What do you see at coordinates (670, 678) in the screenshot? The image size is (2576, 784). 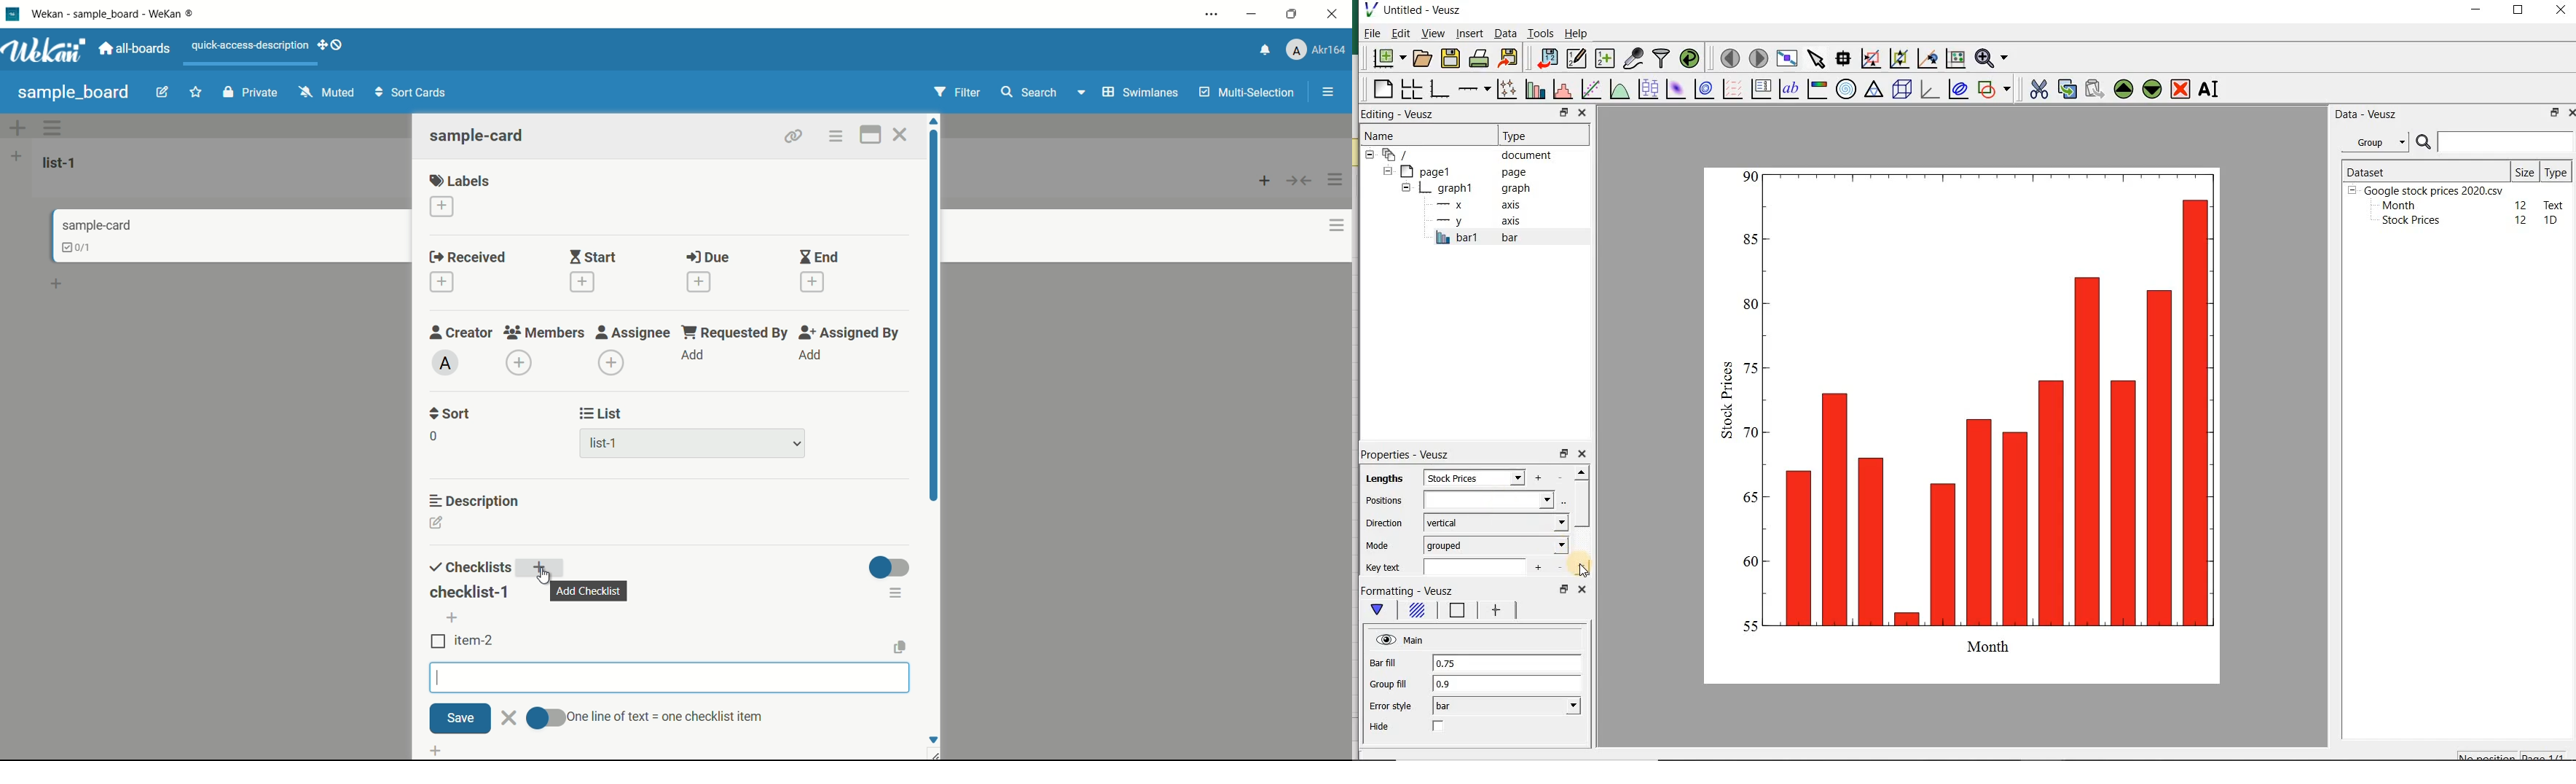 I see `item name input bar` at bounding box center [670, 678].